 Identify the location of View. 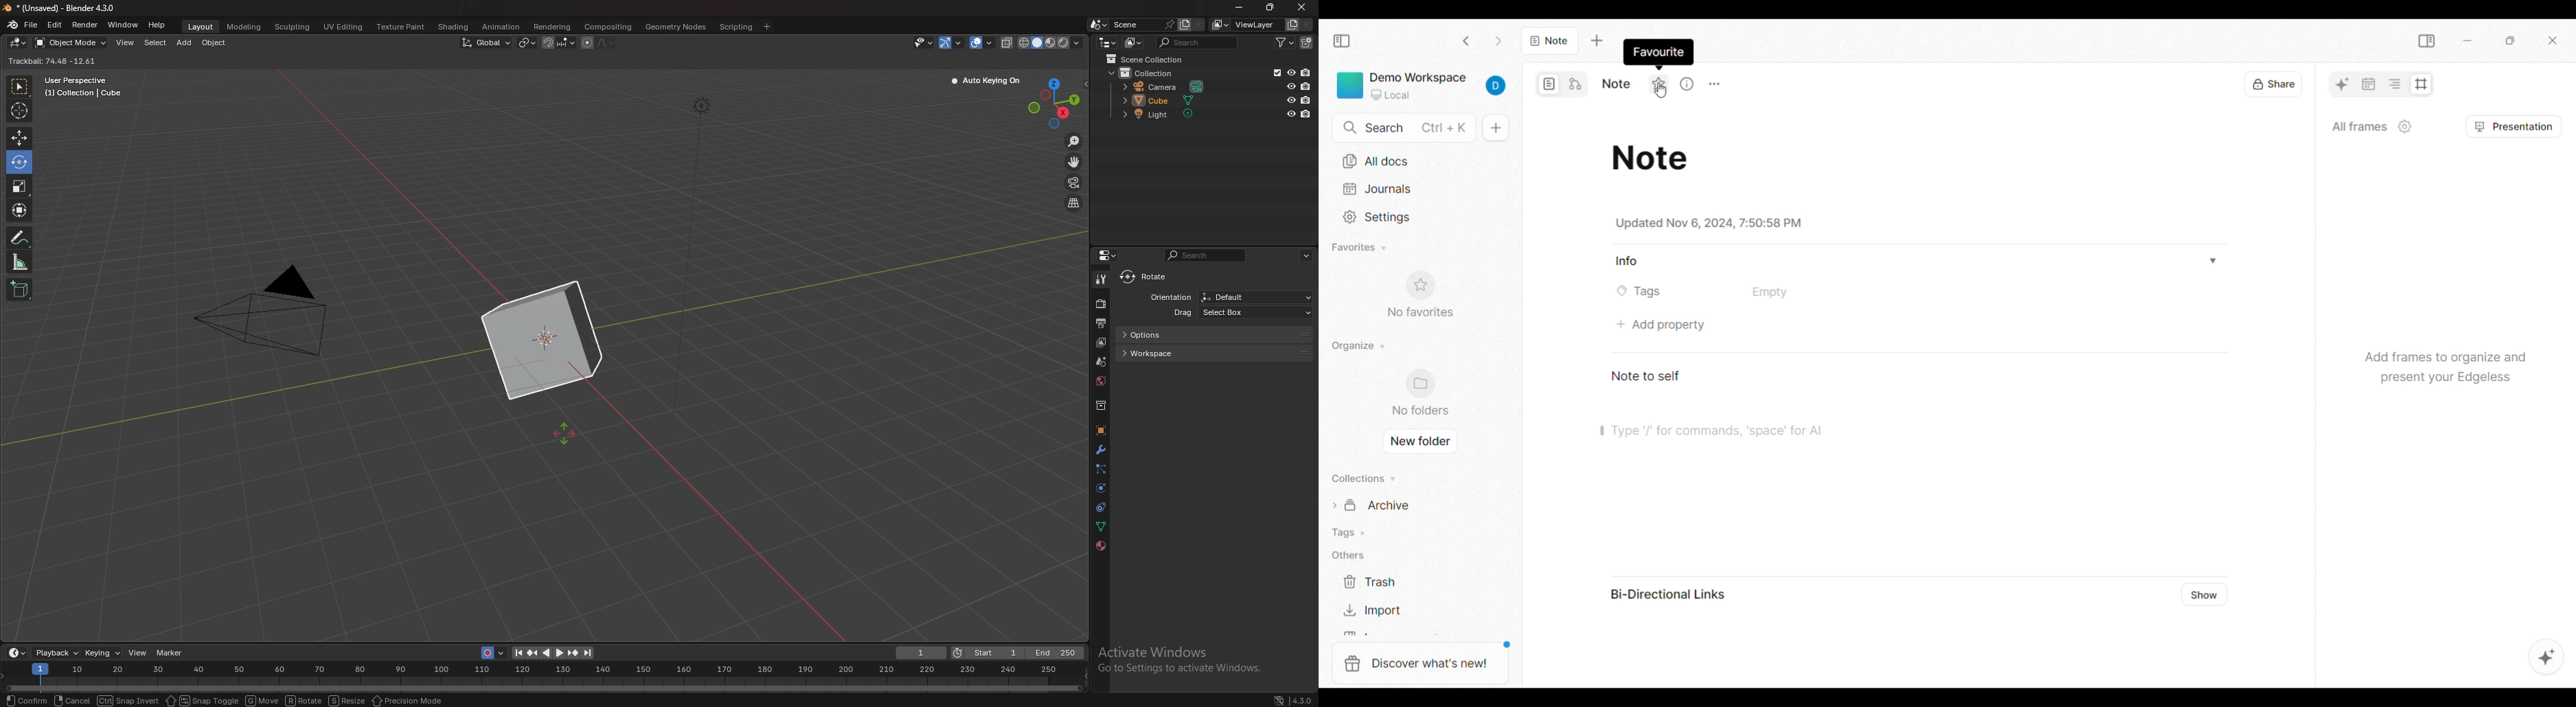
(137, 653).